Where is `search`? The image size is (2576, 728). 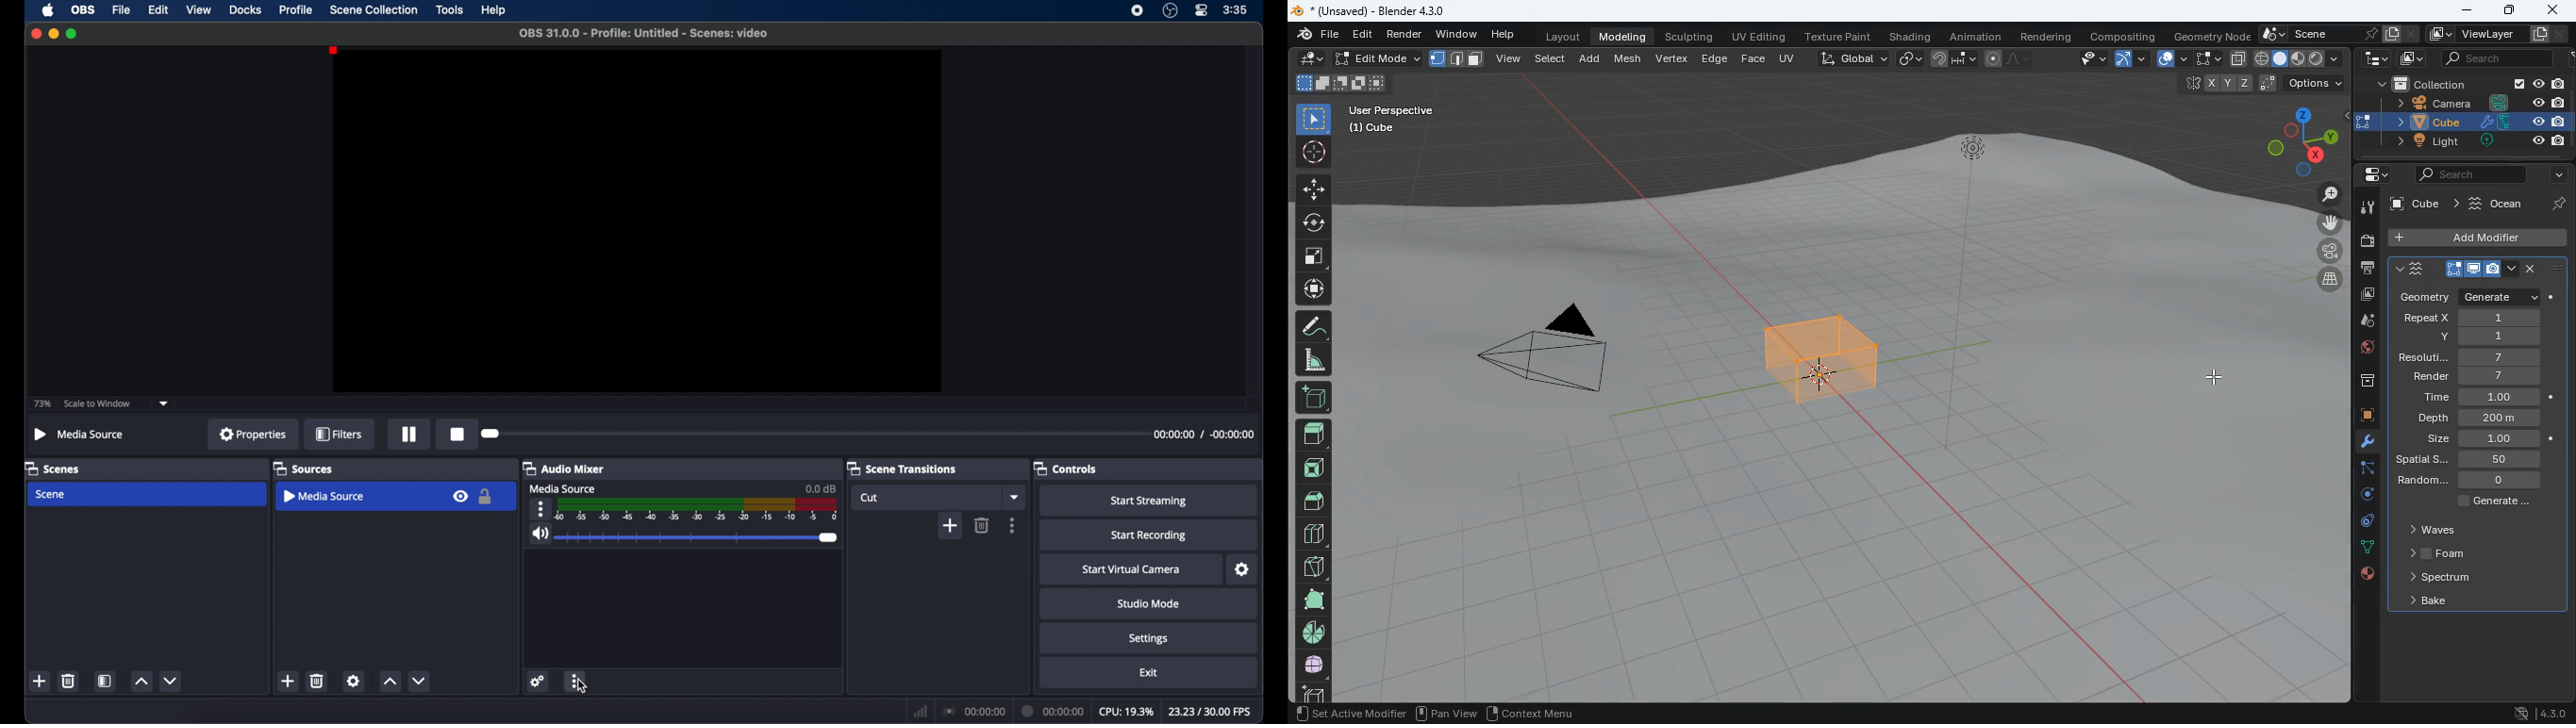
search is located at coordinates (2467, 174).